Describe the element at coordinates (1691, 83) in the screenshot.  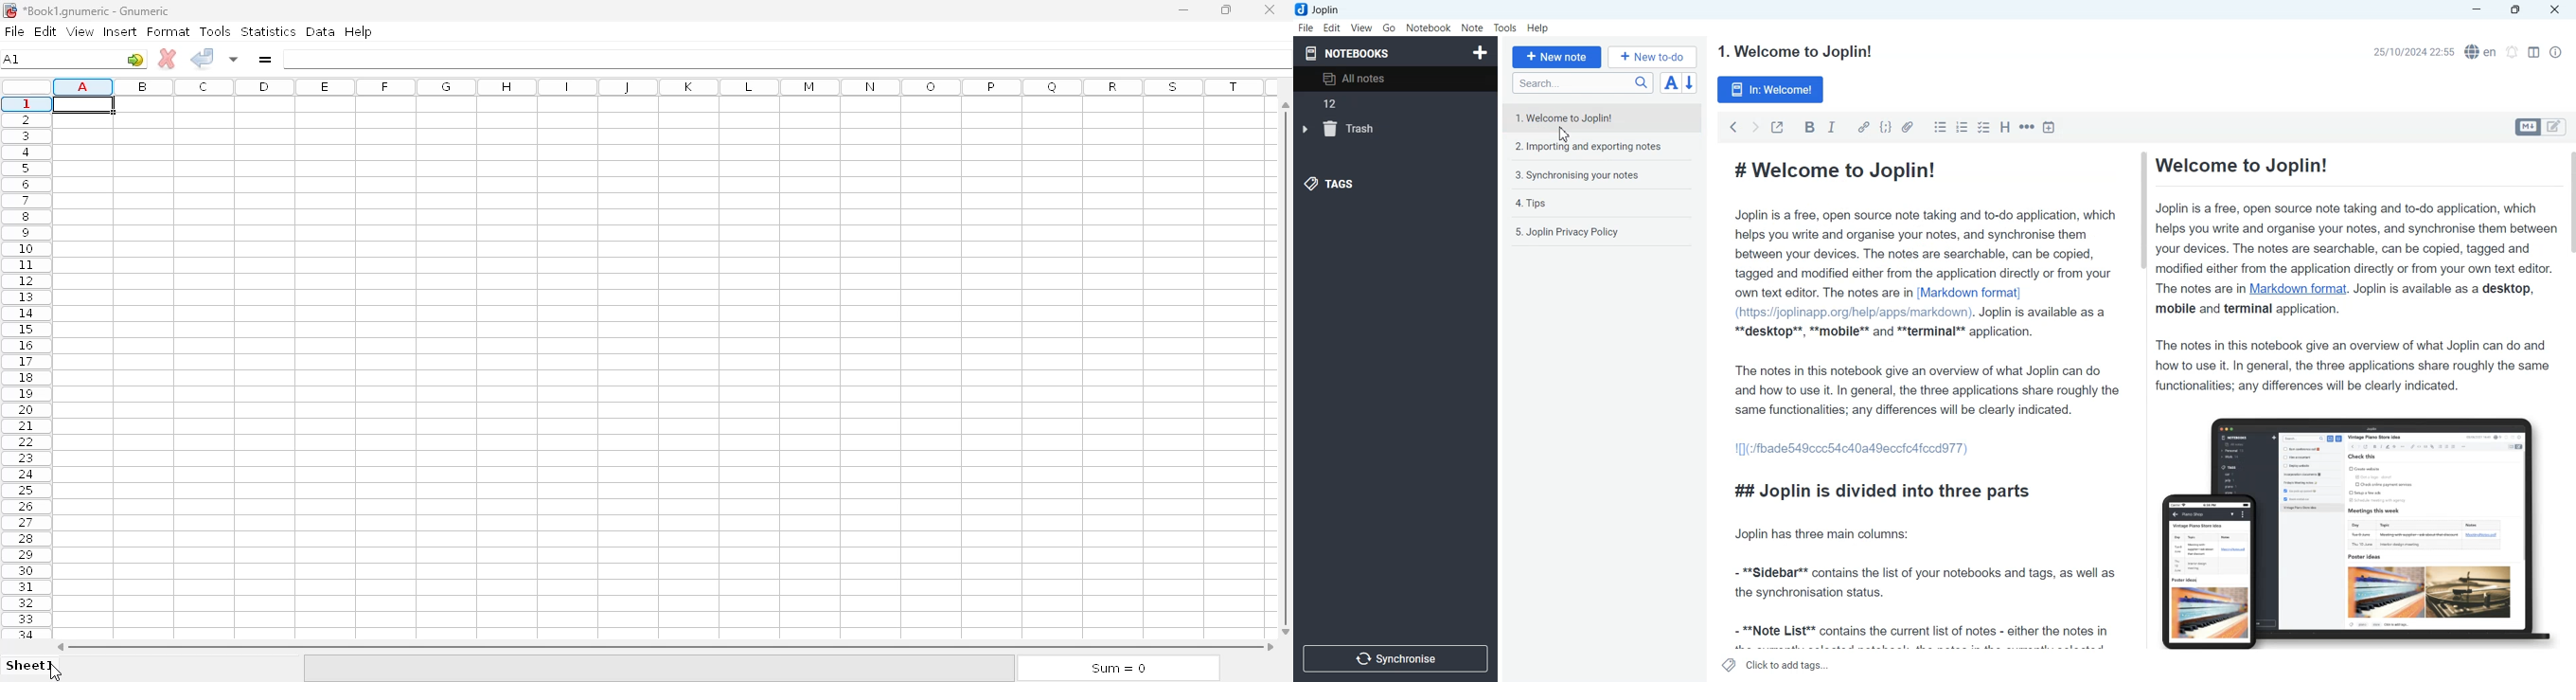
I see `Reverse sort order` at that location.